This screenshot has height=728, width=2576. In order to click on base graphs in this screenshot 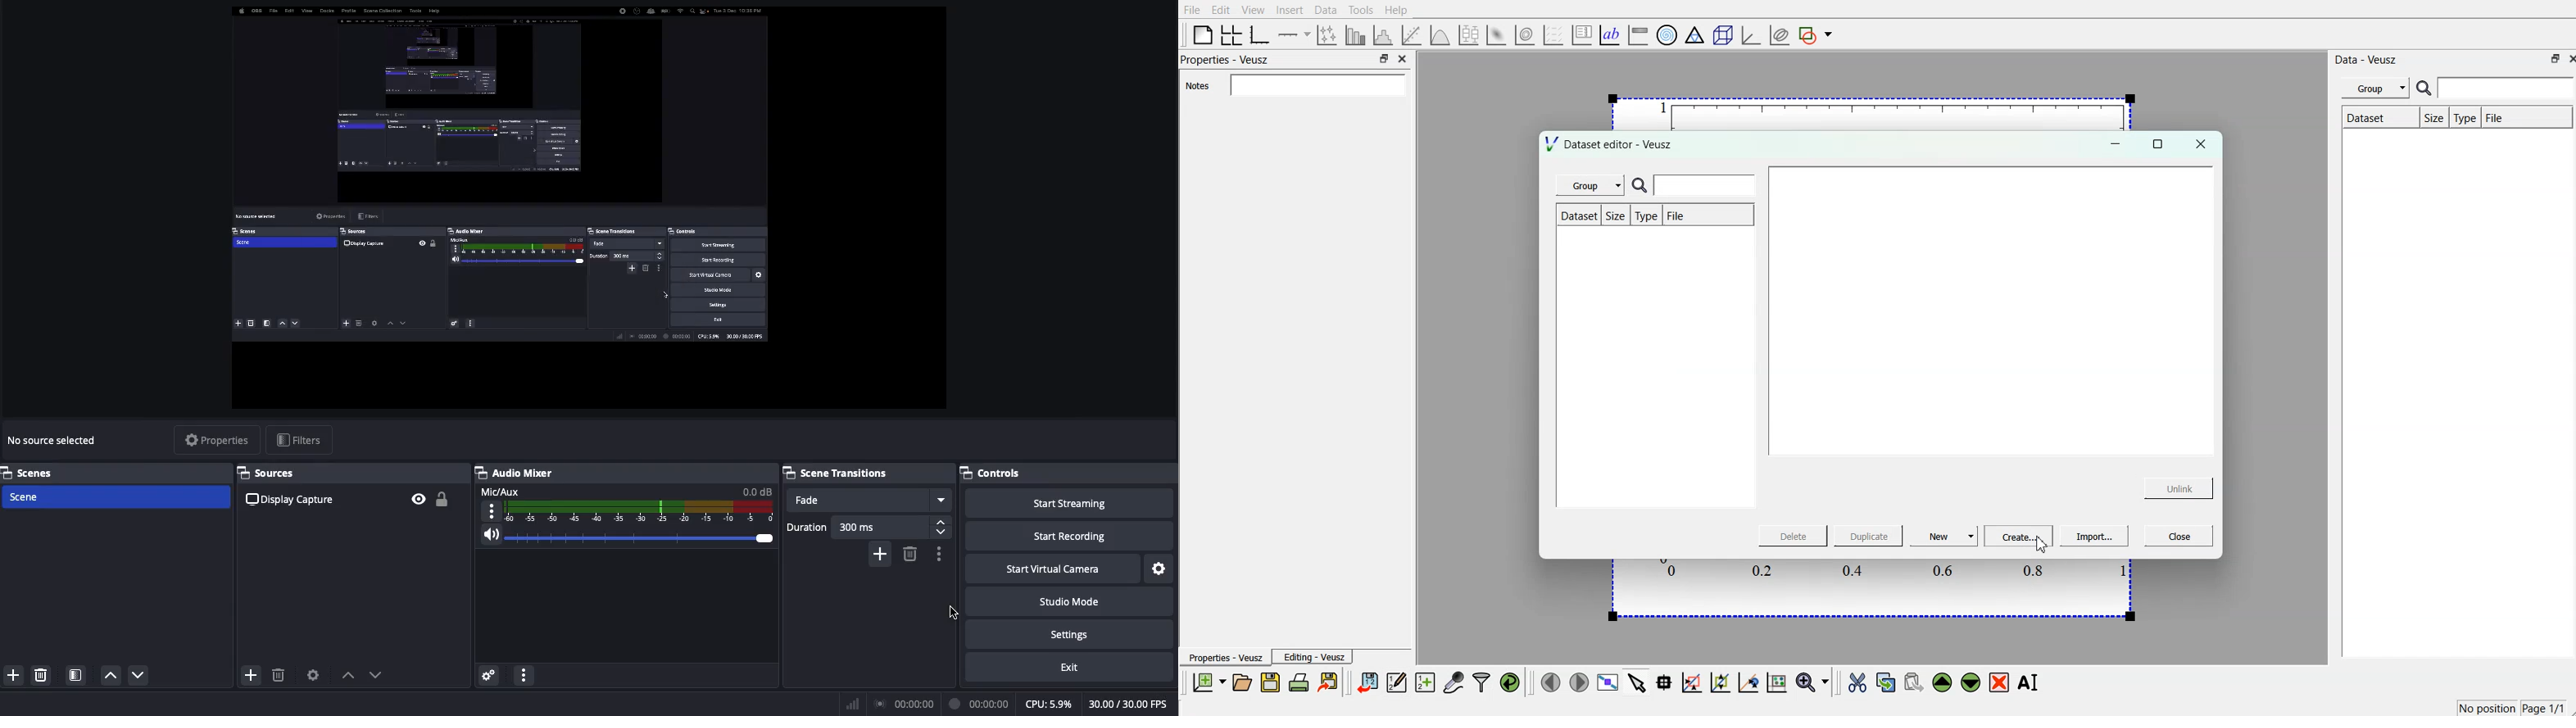, I will do `click(1262, 33)`.